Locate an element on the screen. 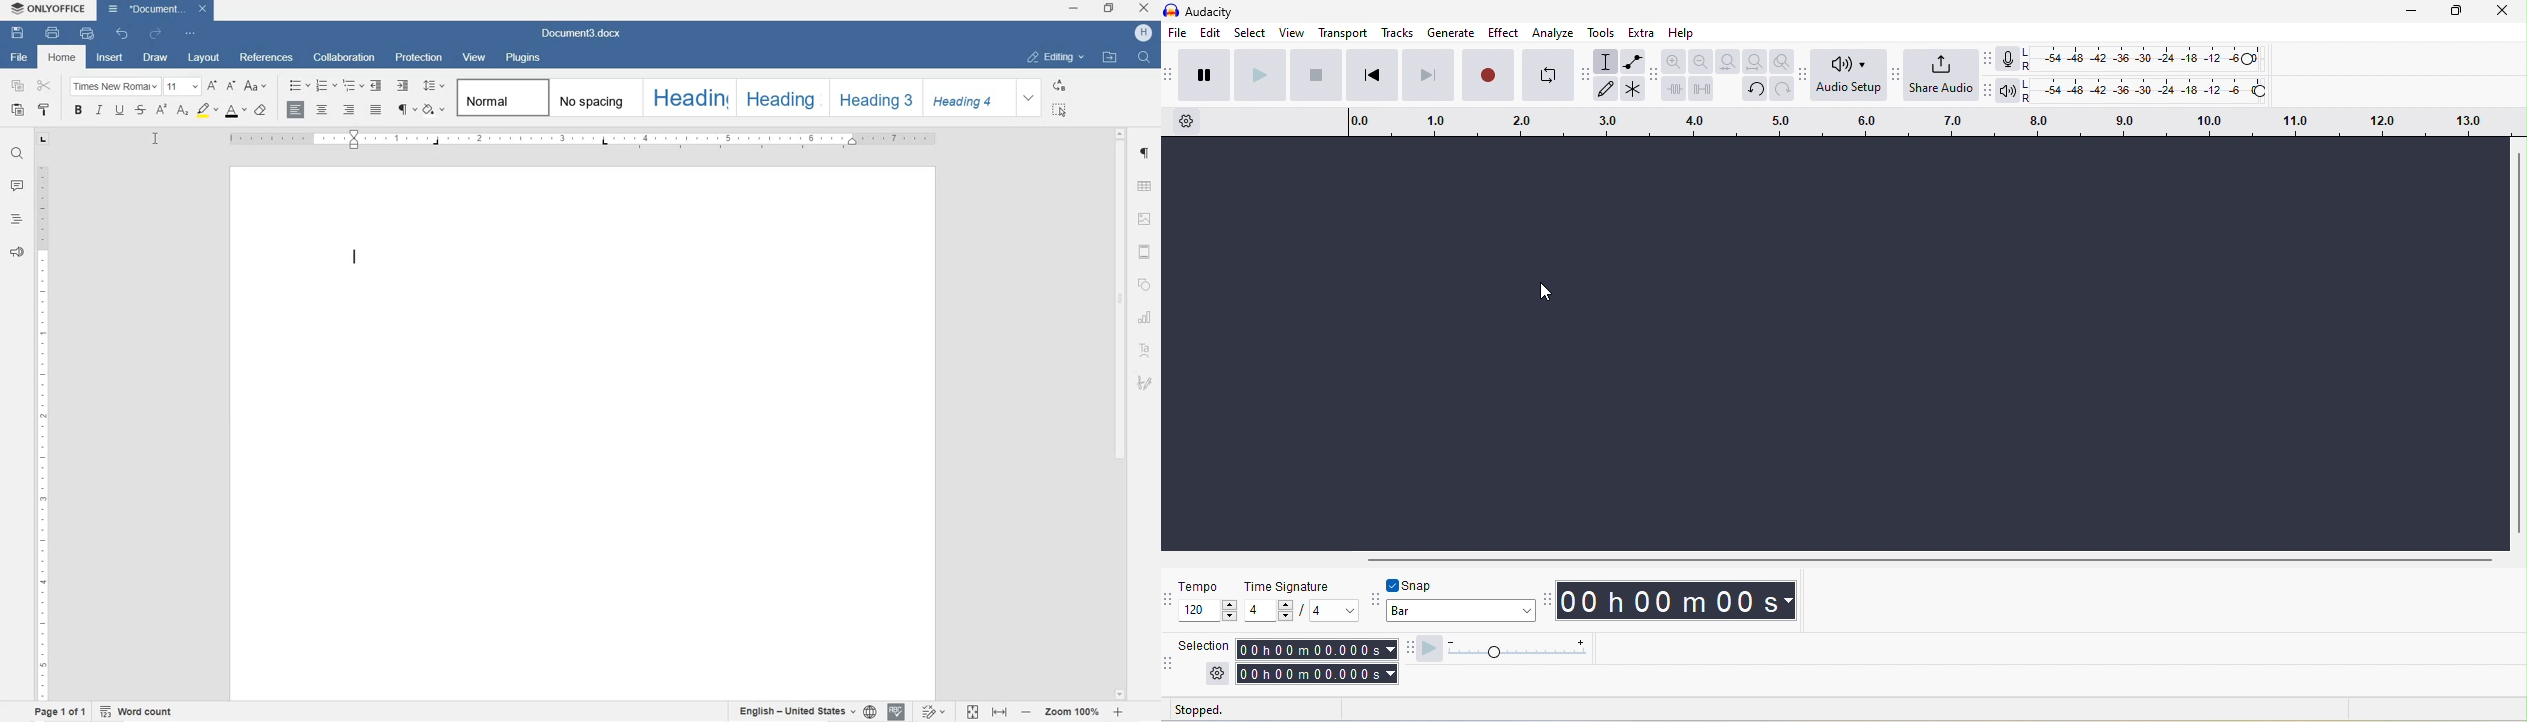 This screenshot has width=2548, height=728. HEADING 1 is located at coordinates (688, 97).